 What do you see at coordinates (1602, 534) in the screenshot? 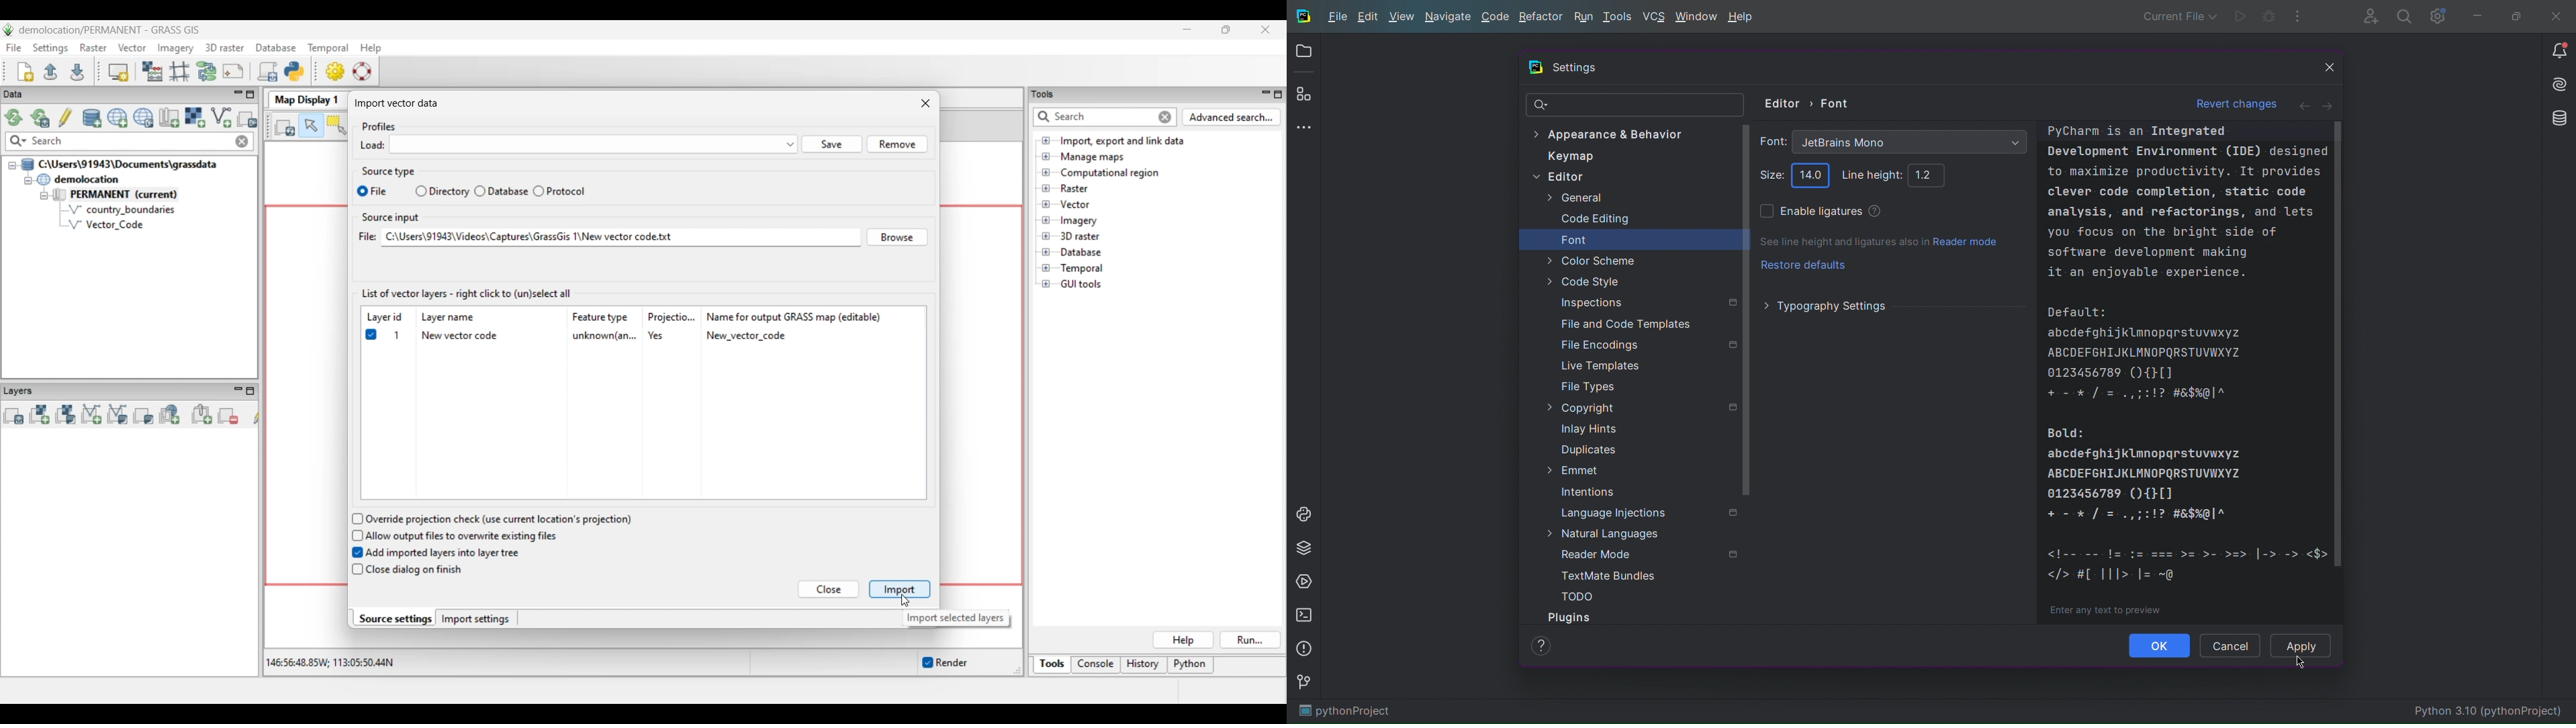
I see `Natural Languages` at bounding box center [1602, 534].